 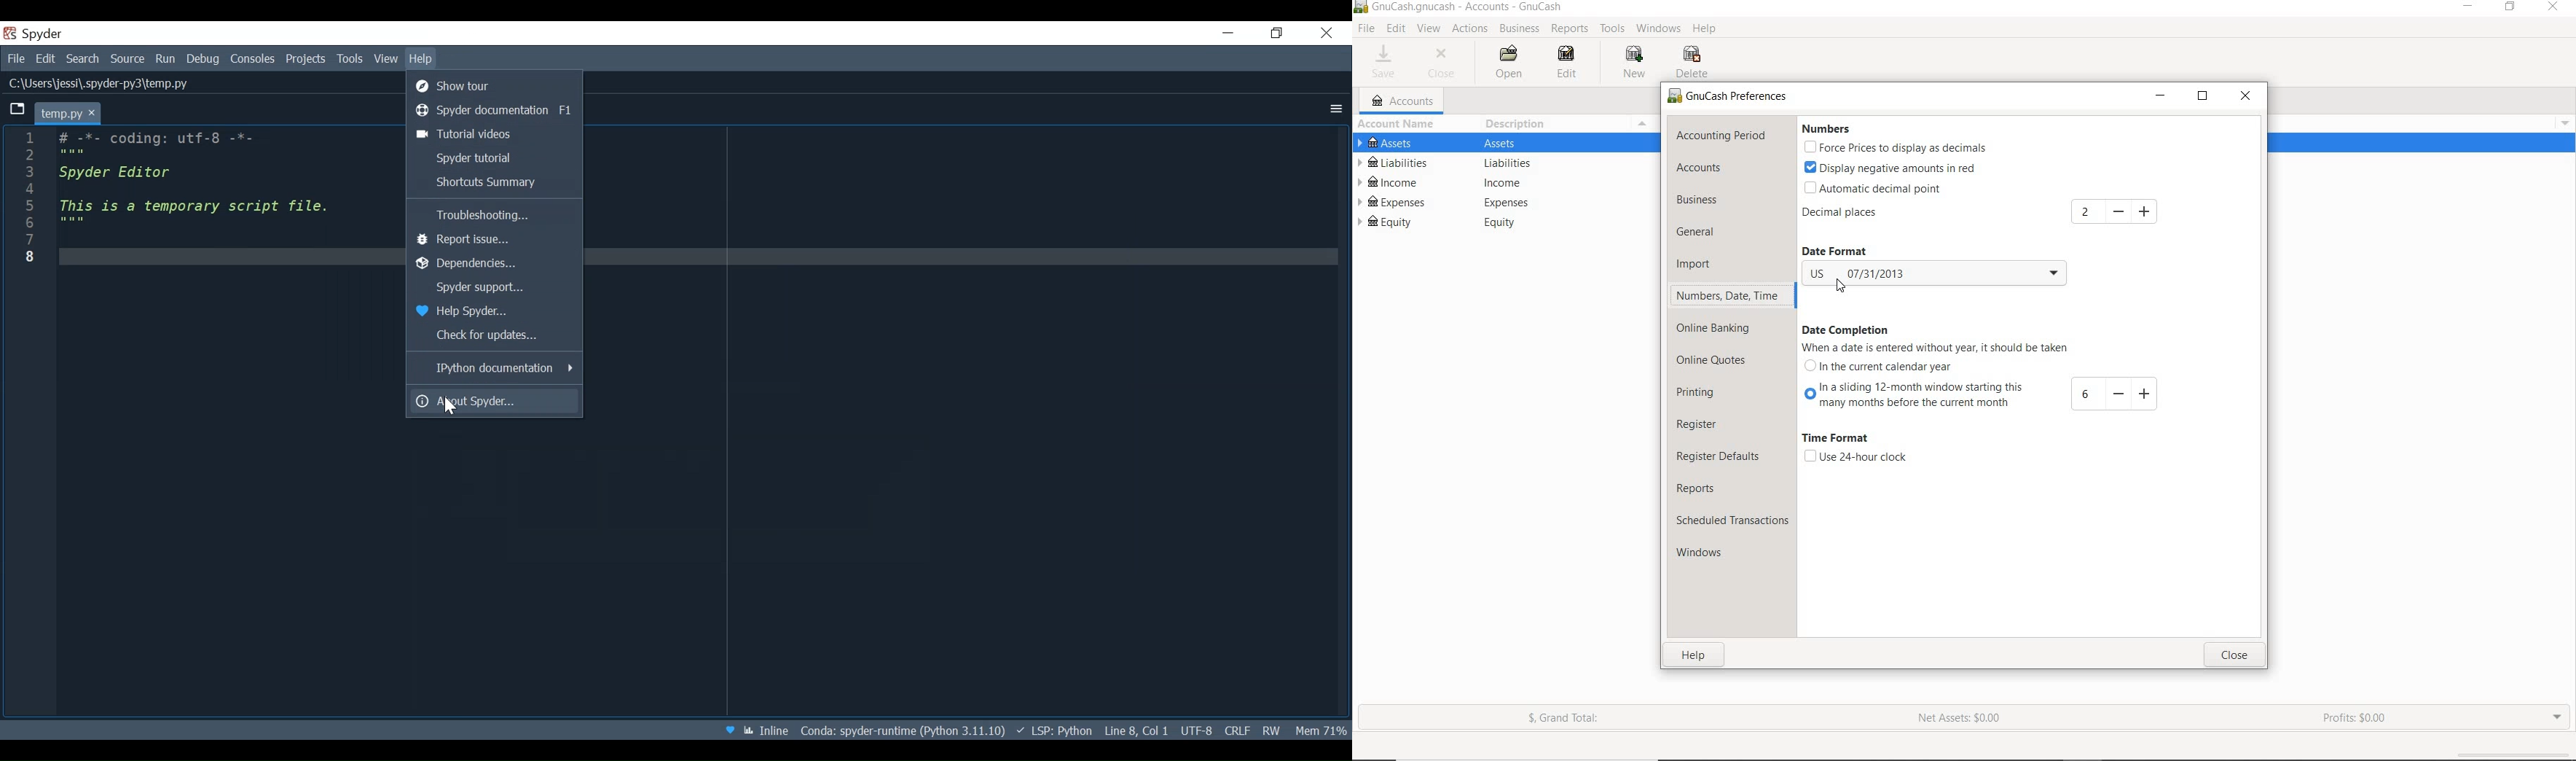 What do you see at coordinates (15, 111) in the screenshot?
I see `Browse Tabs` at bounding box center [15, 111].